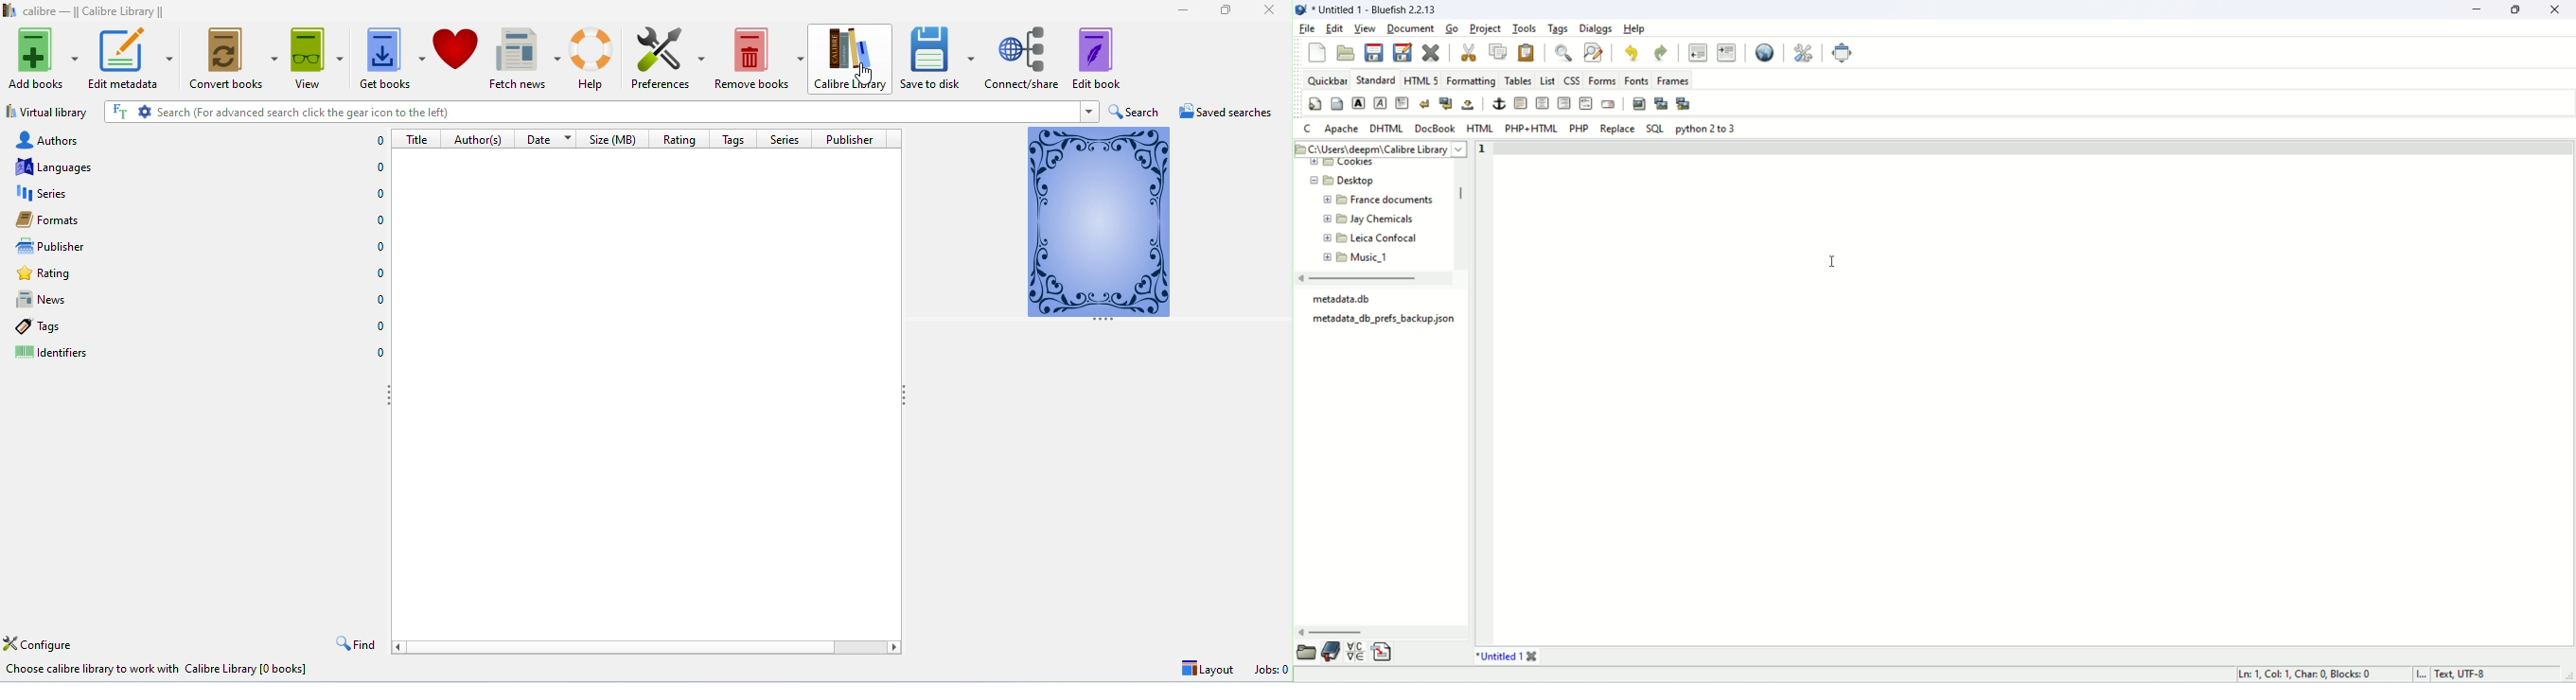 This screenshot has height=700, width=2576. Describe the element at coordinates (667, 57) in the screenshot. I see `preferences` at that location.